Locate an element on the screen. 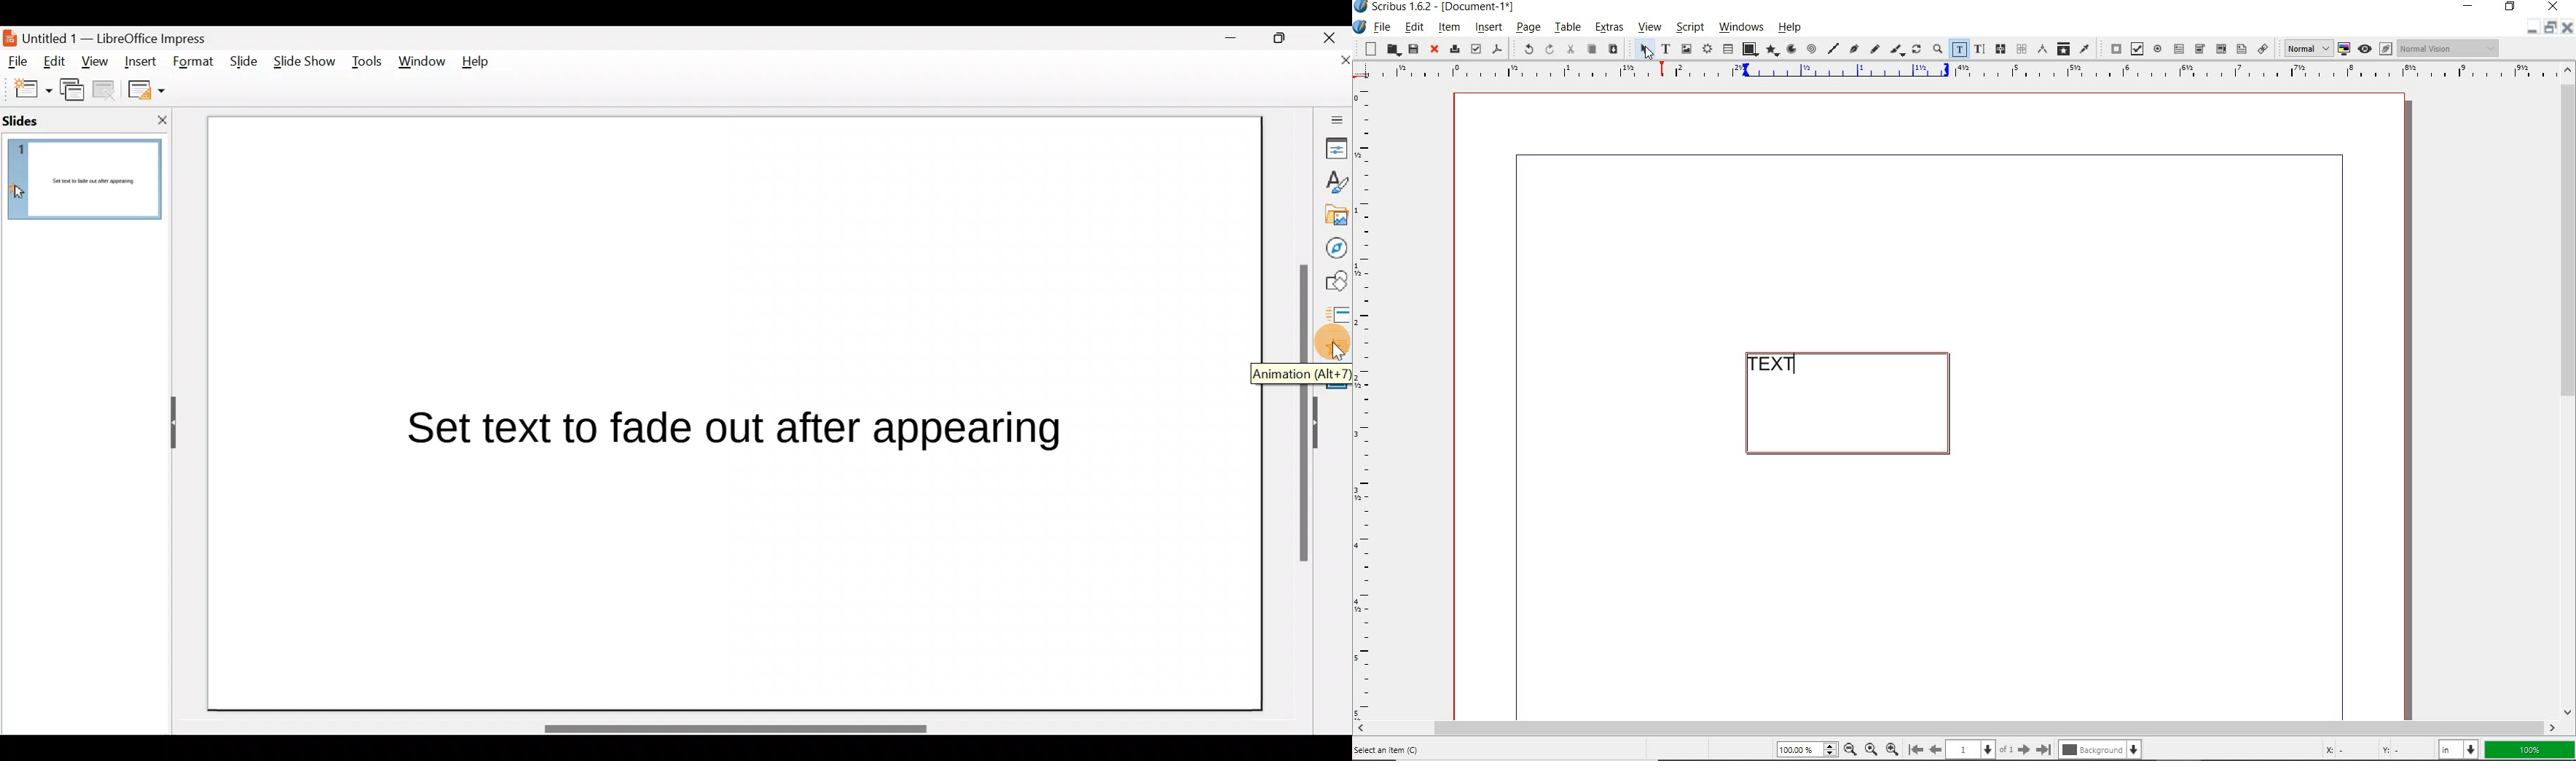 Image resolution: width=2576 pixels, height=784 pixels. Animation is located at coordinates (1335, 349).